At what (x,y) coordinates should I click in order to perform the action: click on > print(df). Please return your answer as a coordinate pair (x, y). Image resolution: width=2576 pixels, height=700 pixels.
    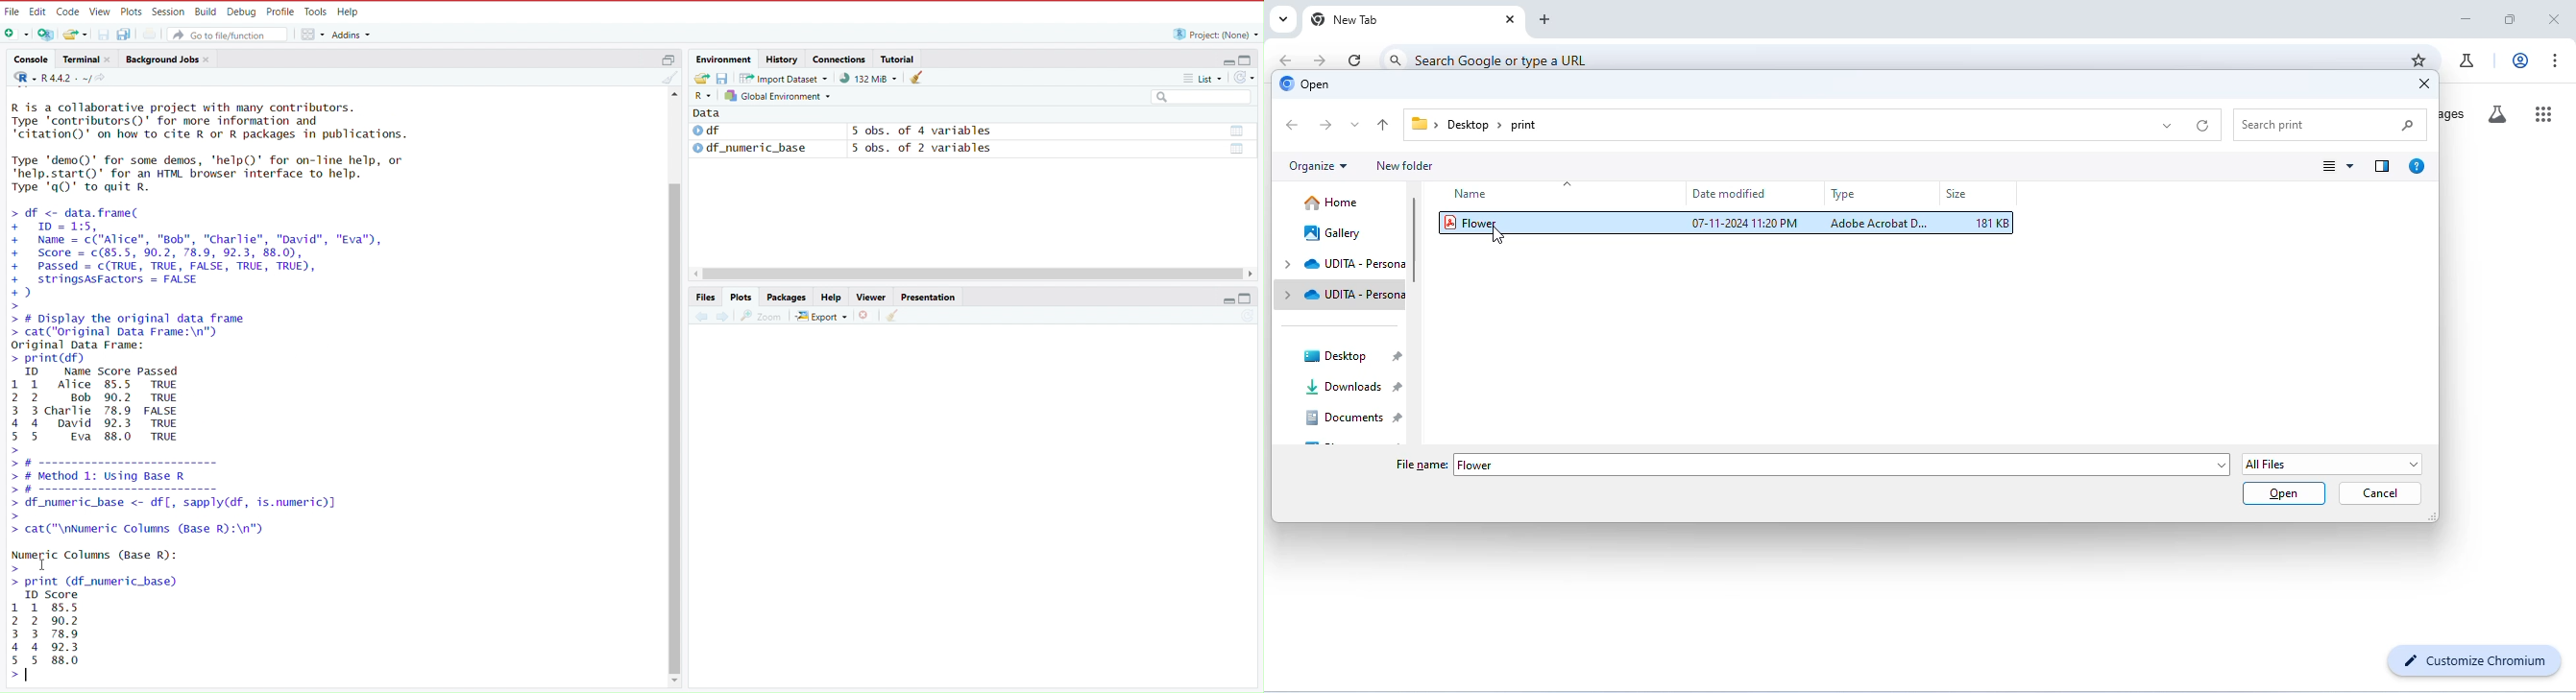
    Looking at the image, I should click on (79, 359).